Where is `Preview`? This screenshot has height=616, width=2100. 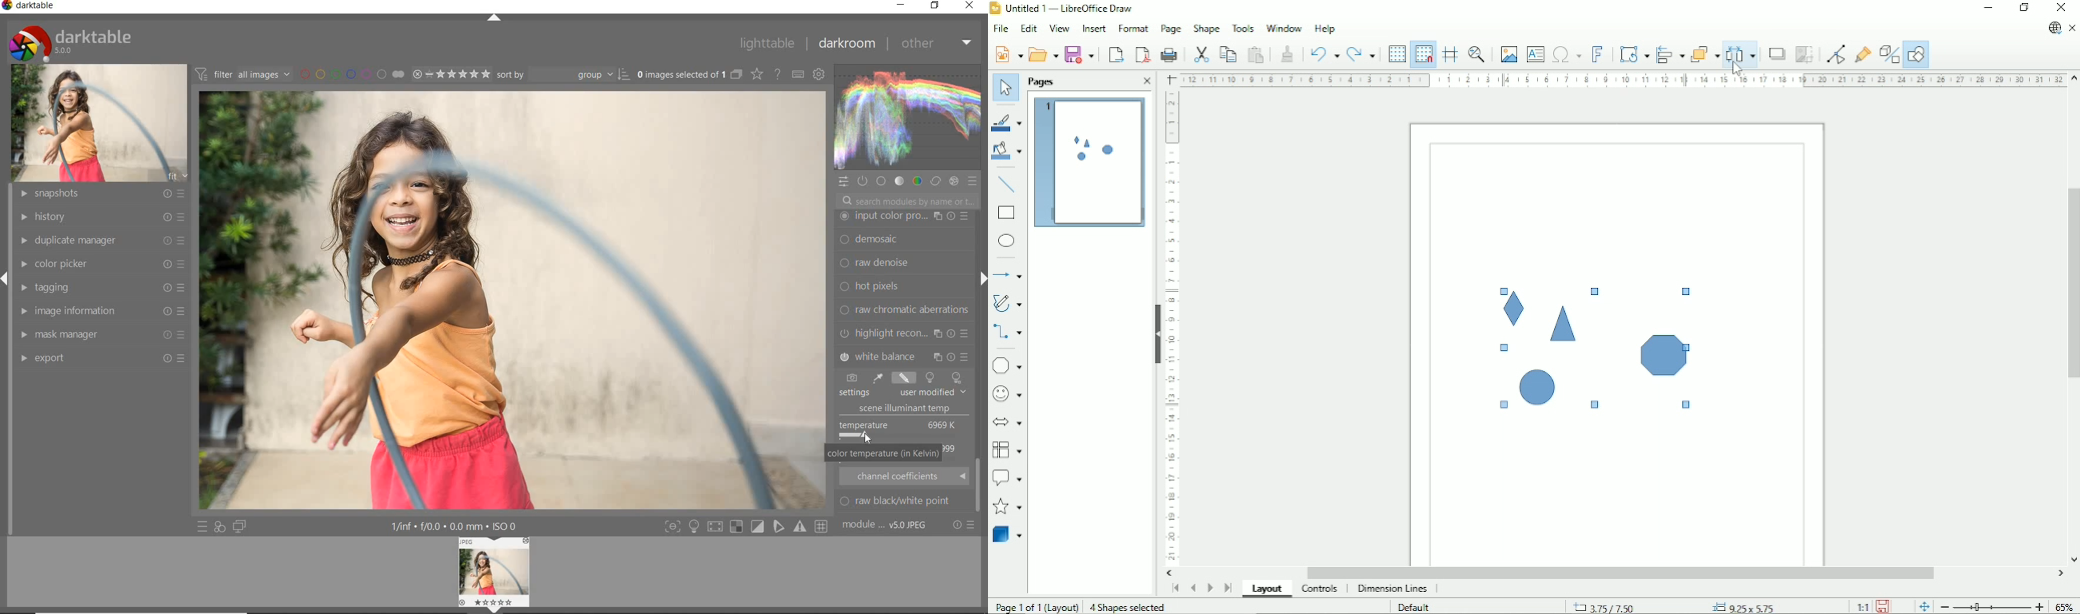 Preview is located at coordinates (1089, 164).